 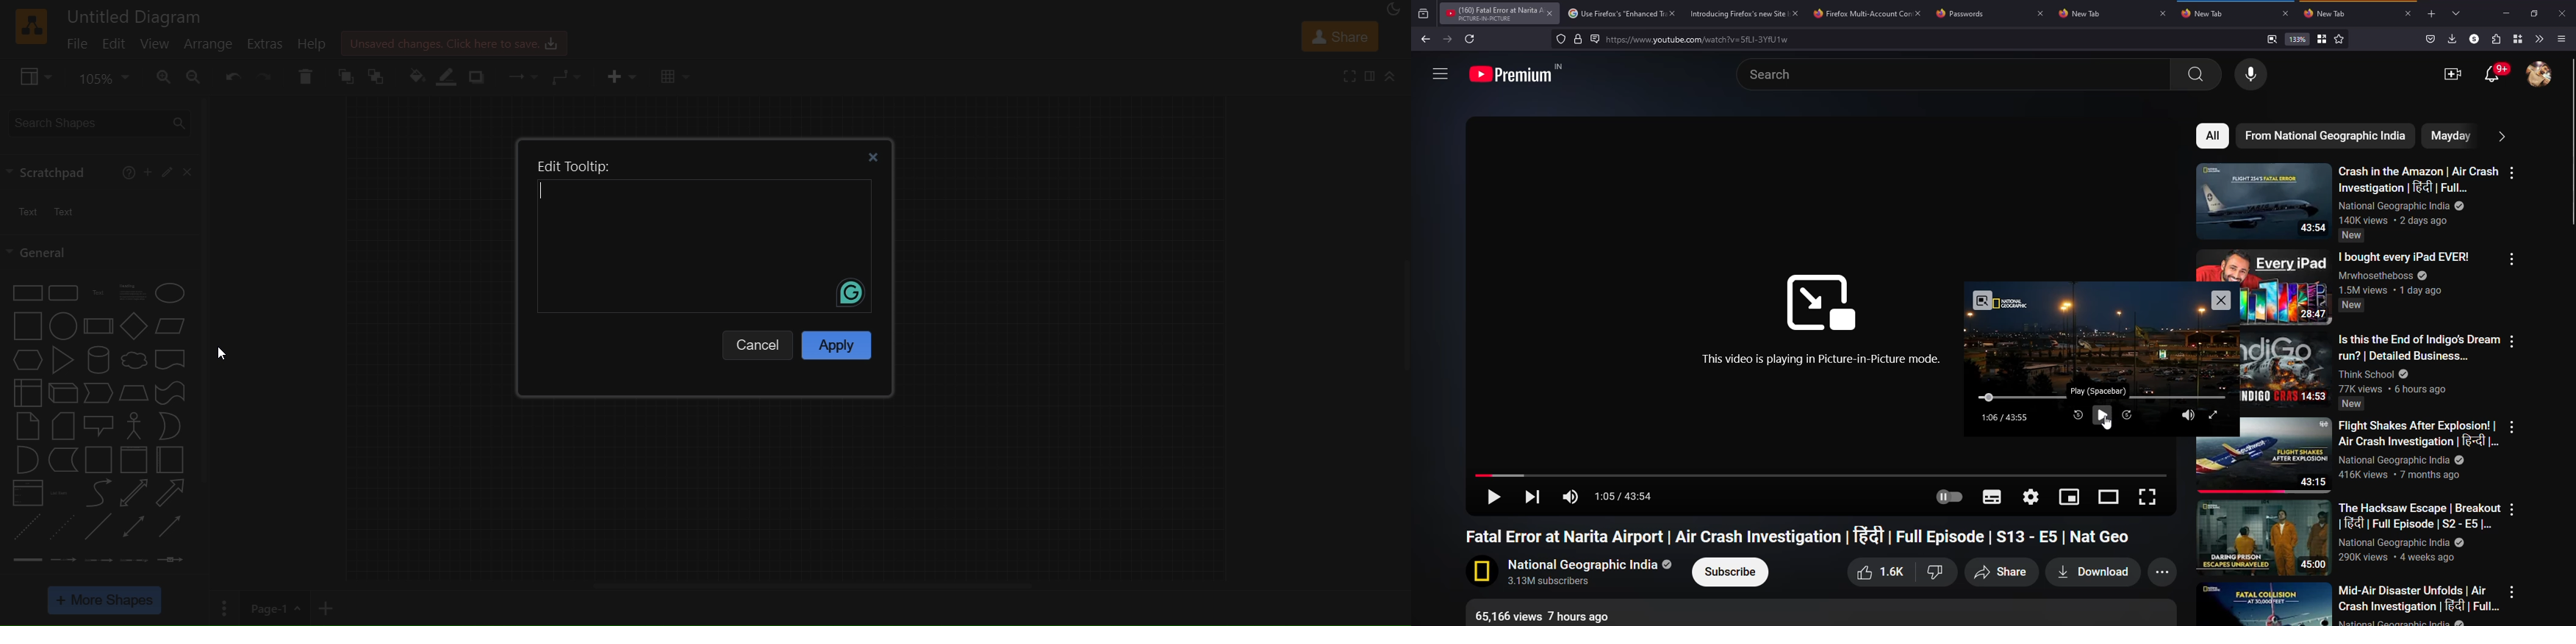 I want to click on video, so click(x=2453, y=74).